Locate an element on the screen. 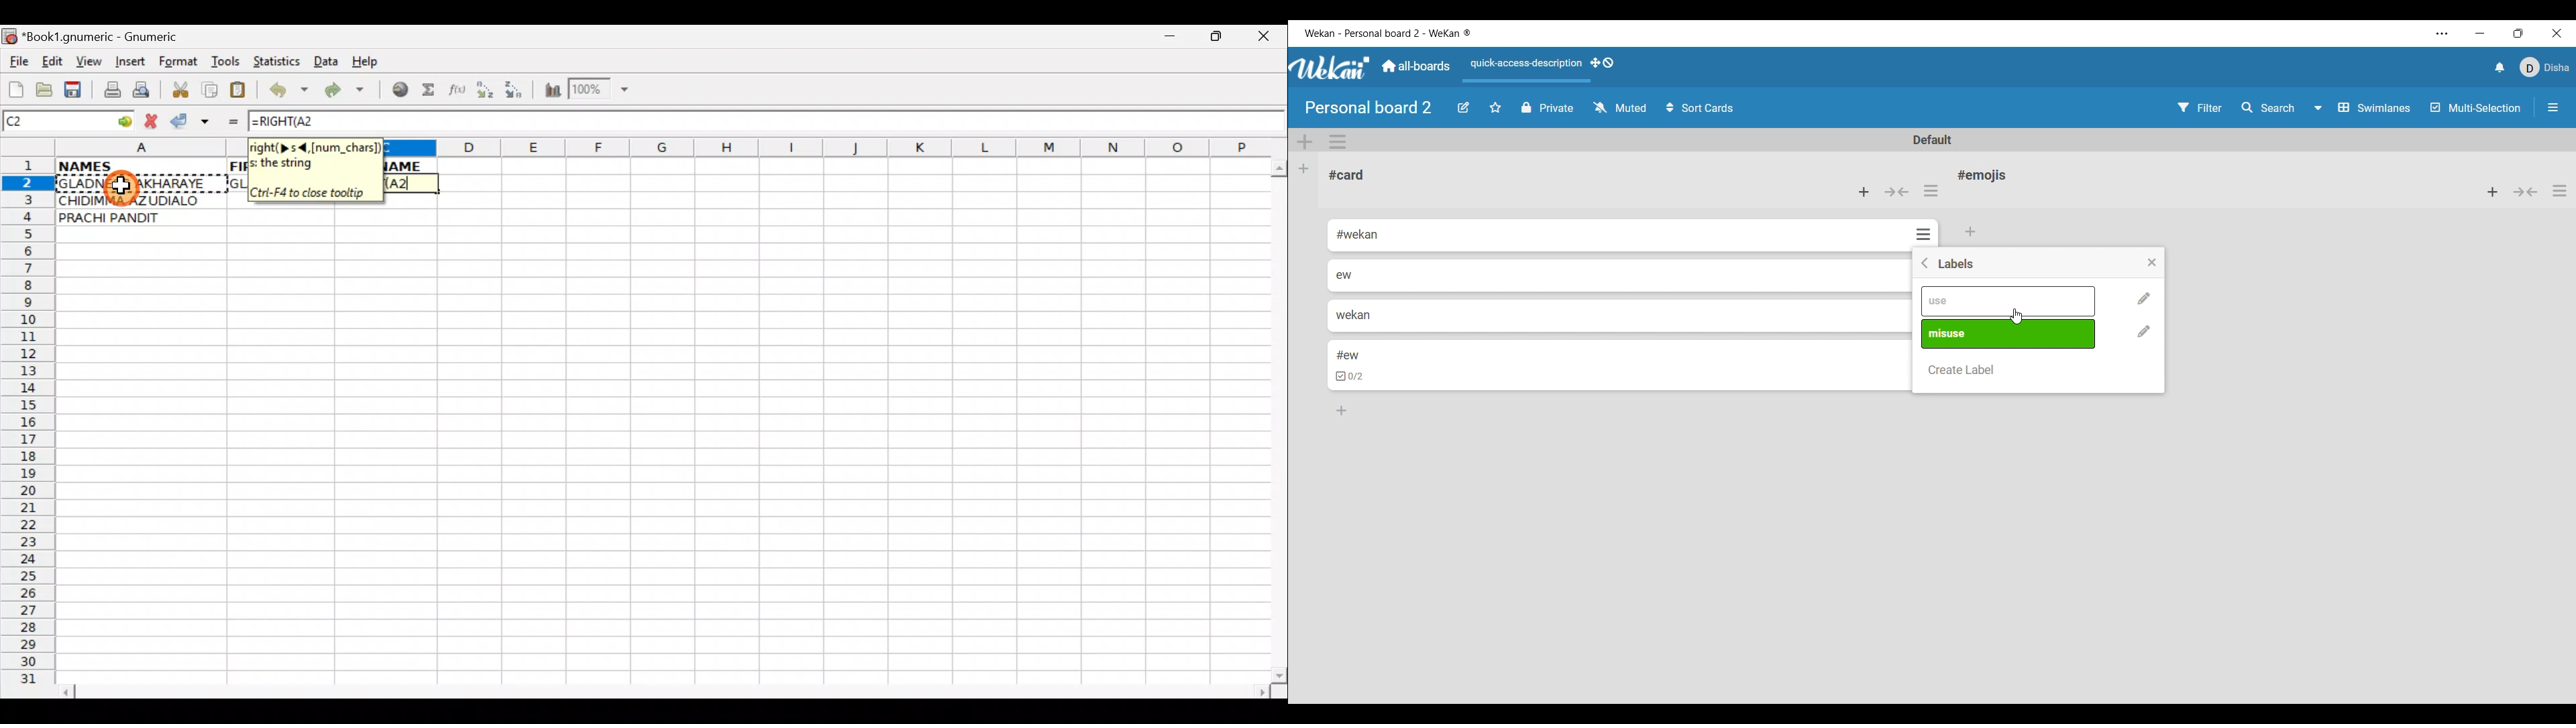  Title of window is located at coordinates (1957, 263).